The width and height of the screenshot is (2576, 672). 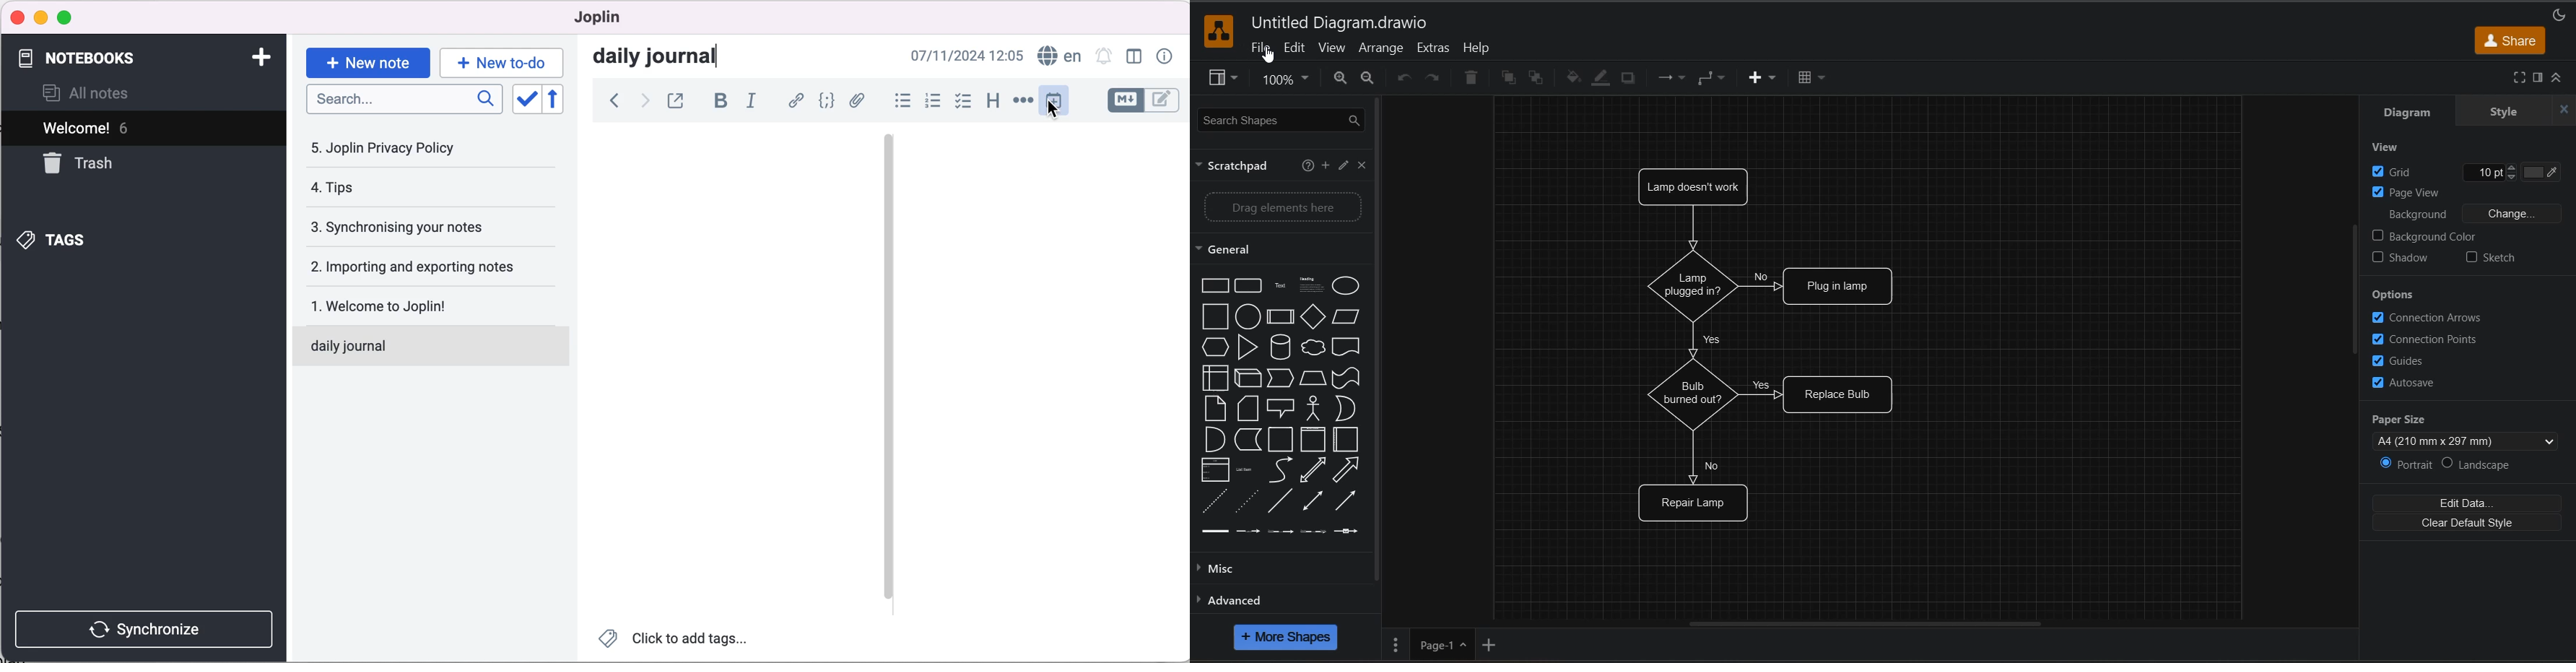 What do you see at coordinates (1269, 56) in the screenshot?
I see `cursor` at bounding box center [1269, 56].